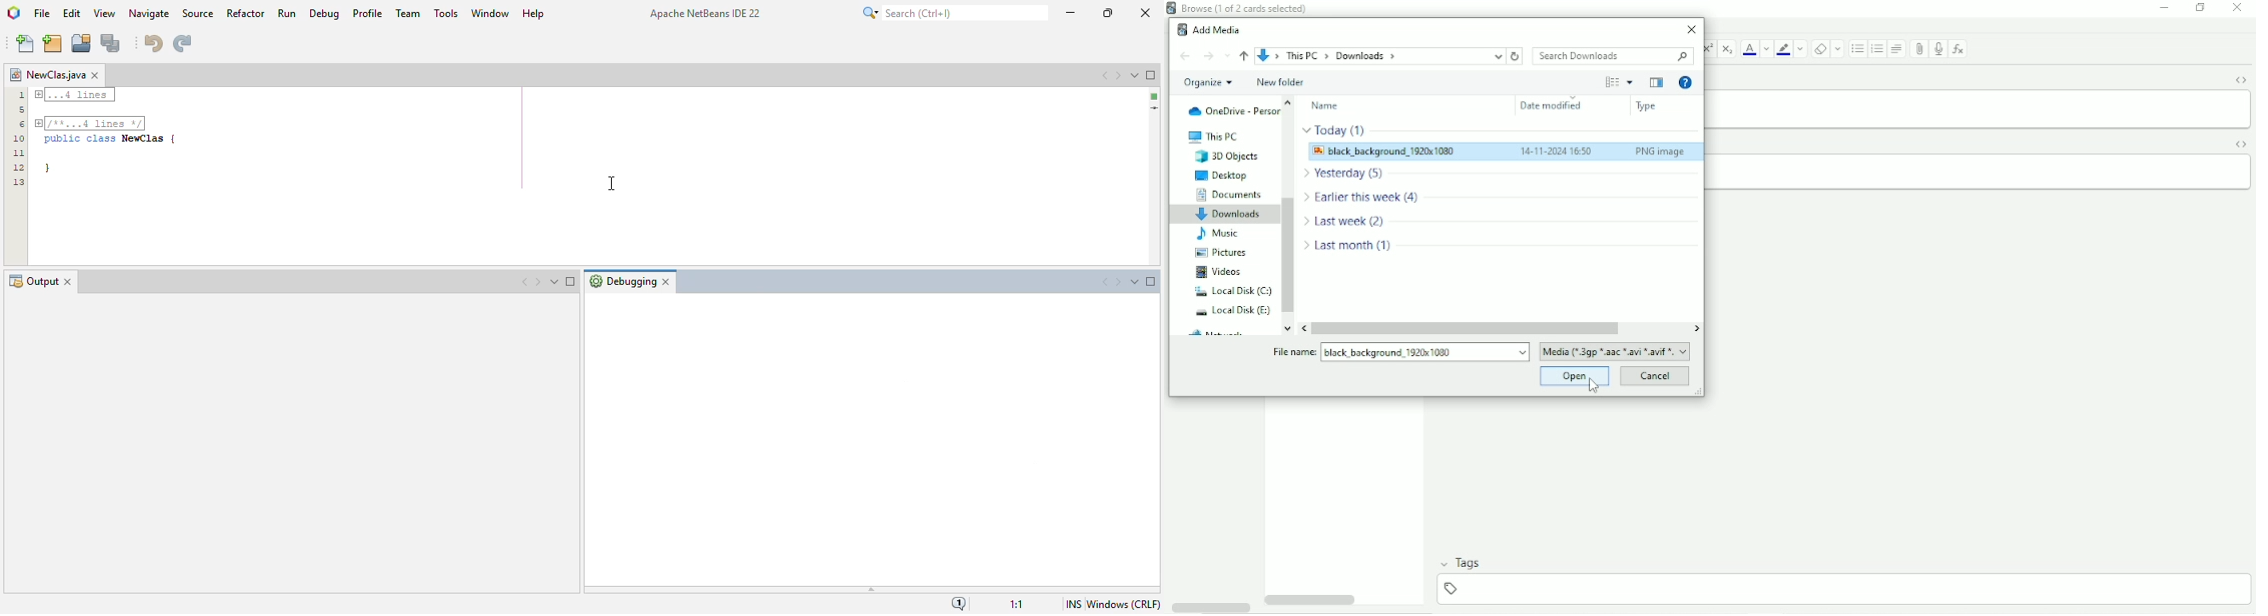 Image resolution: width=2268 pixels, height=616 pixels. What do you see at coordinates (1123, 605) in the screenshot?
I see `windows (CRLF)` at bounding box center [1123, 605].